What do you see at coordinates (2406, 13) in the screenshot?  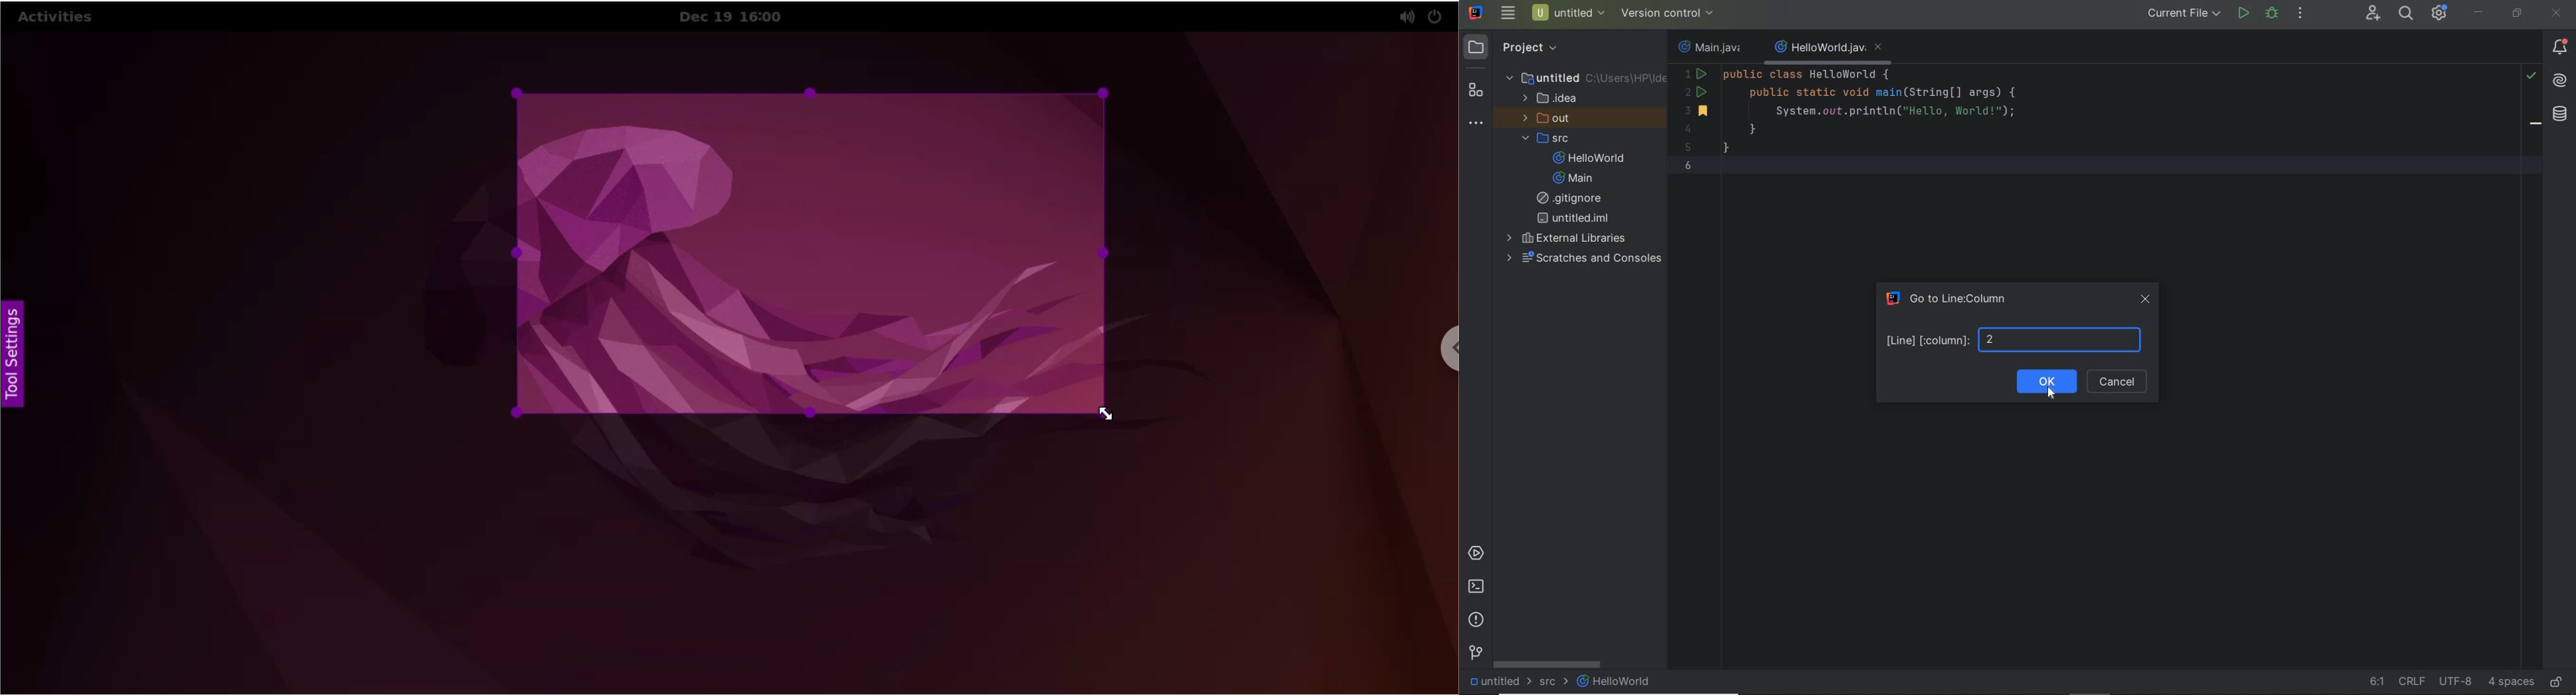 I see `search everywhere` at bounding box center [2406, 13].